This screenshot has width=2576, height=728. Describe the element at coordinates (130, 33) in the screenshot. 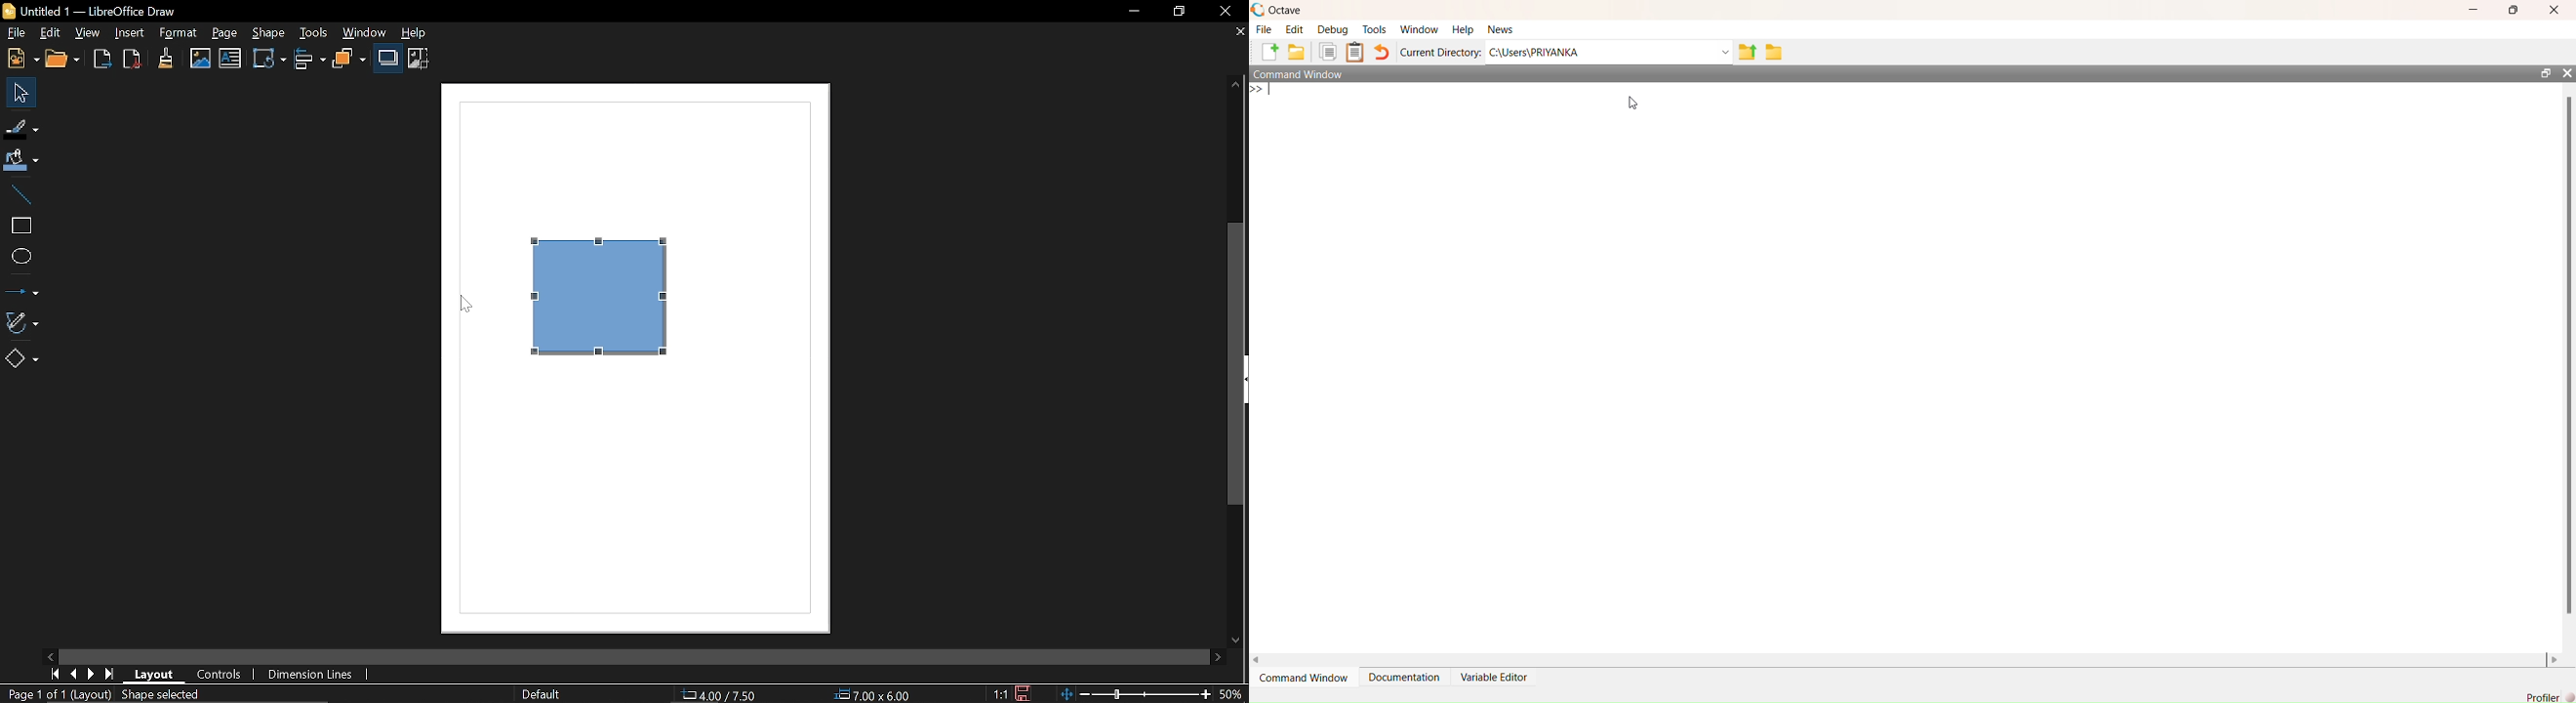

I see `Insert` at that location.